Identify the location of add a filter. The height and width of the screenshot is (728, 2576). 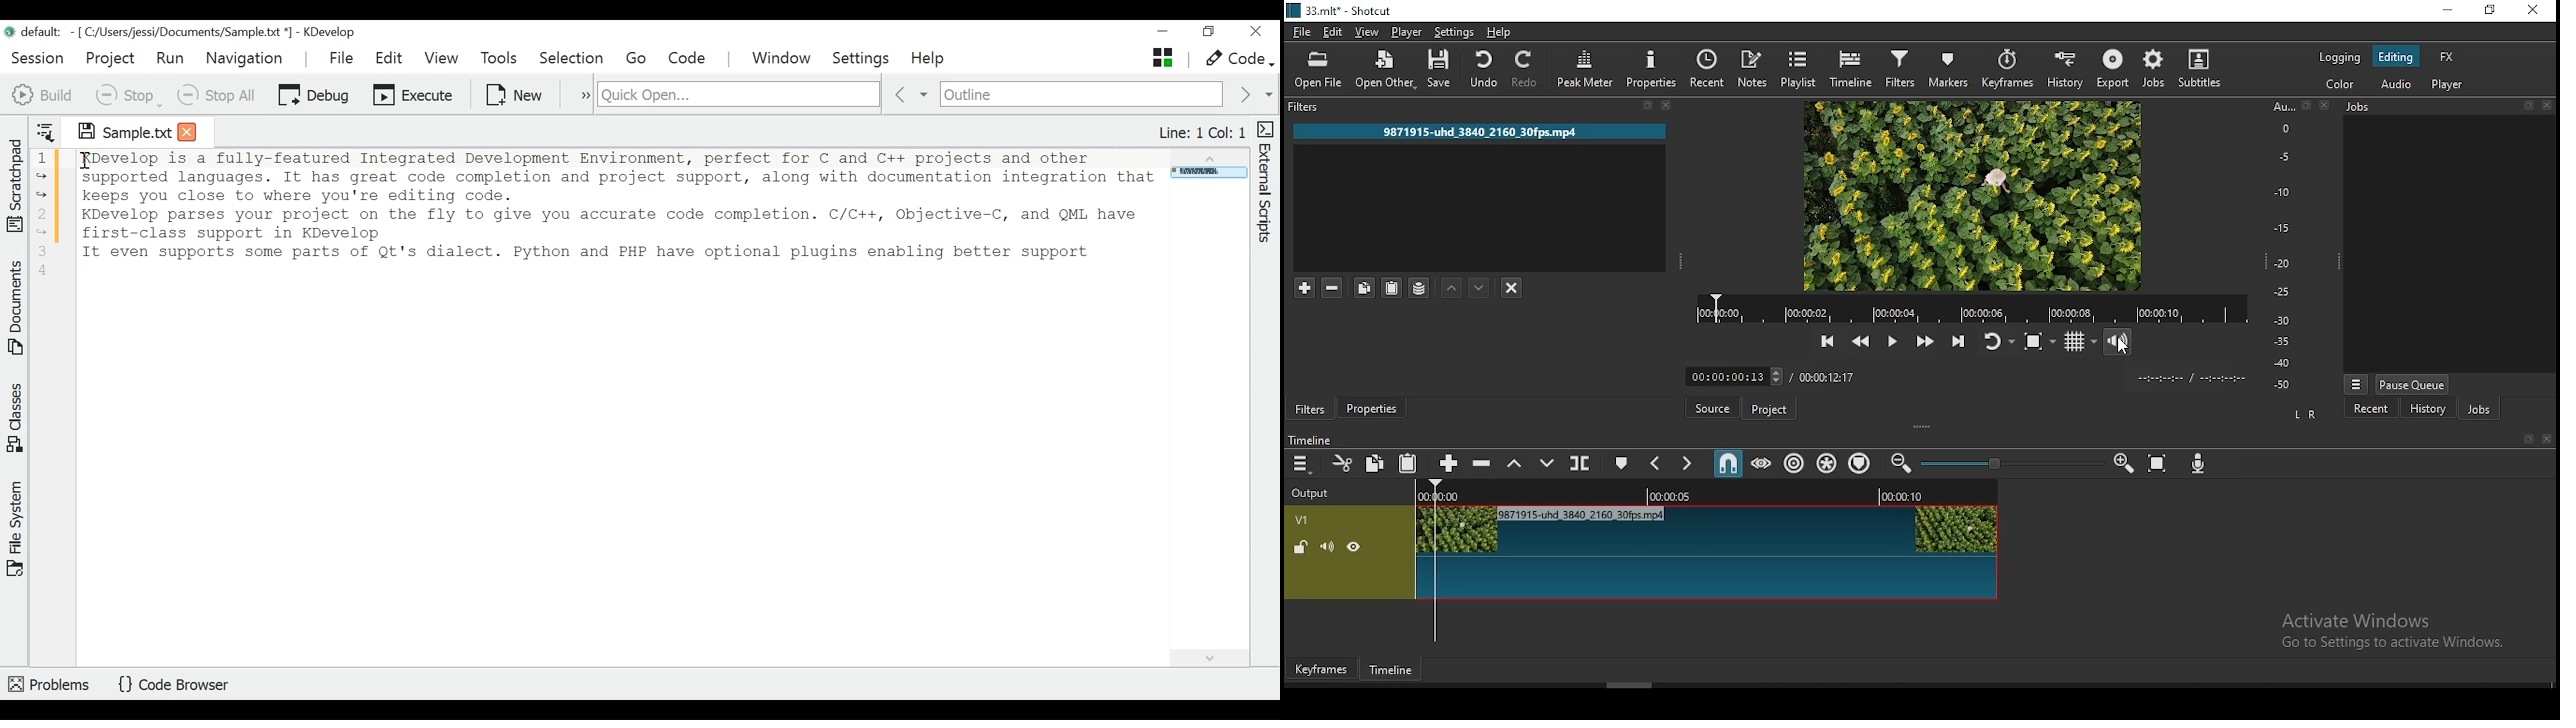
(1306, 288).